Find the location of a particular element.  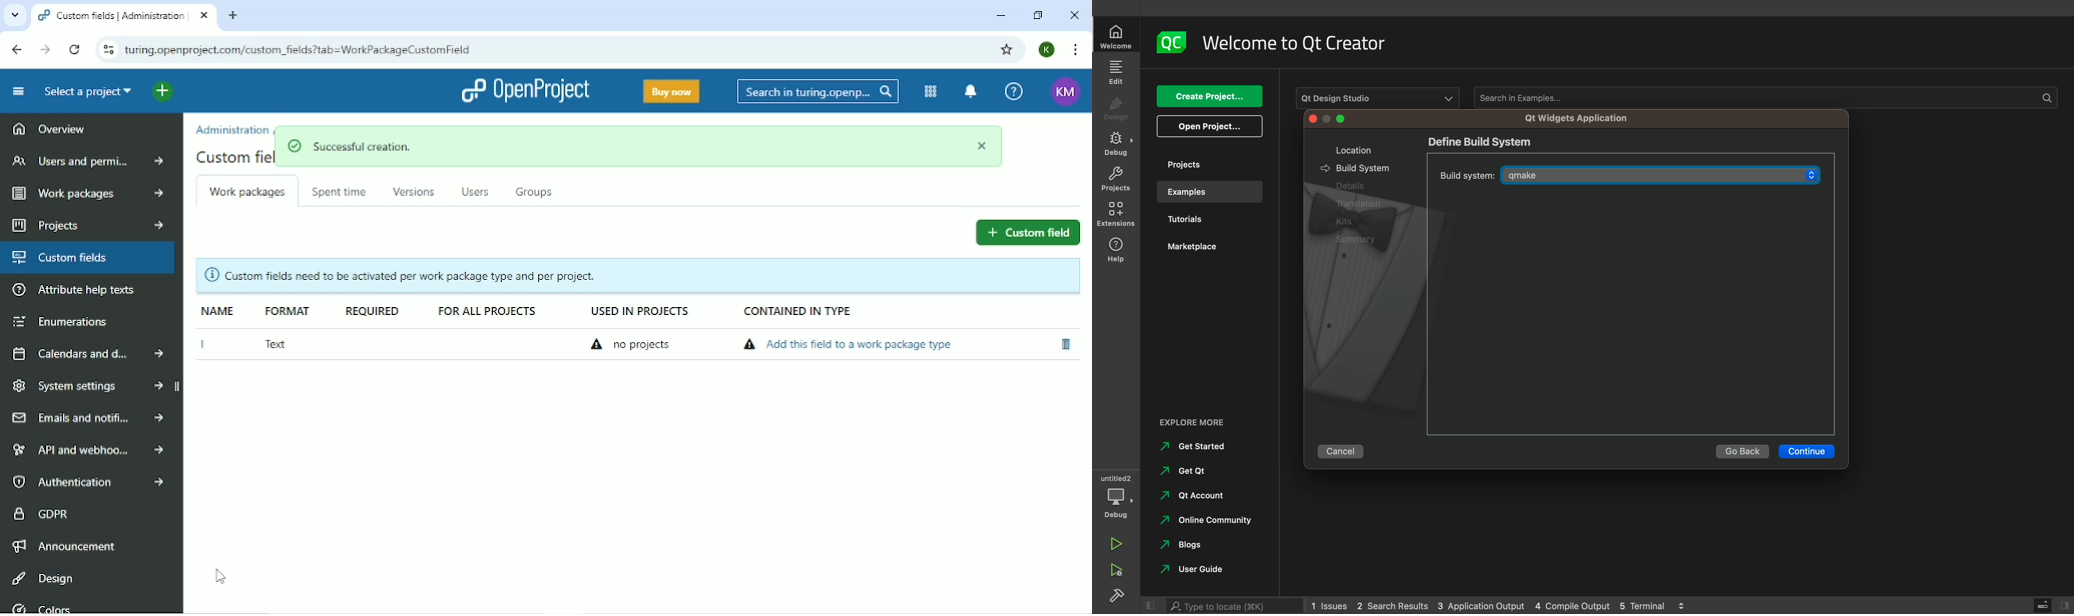

 is located at coordinates (1116, 144).